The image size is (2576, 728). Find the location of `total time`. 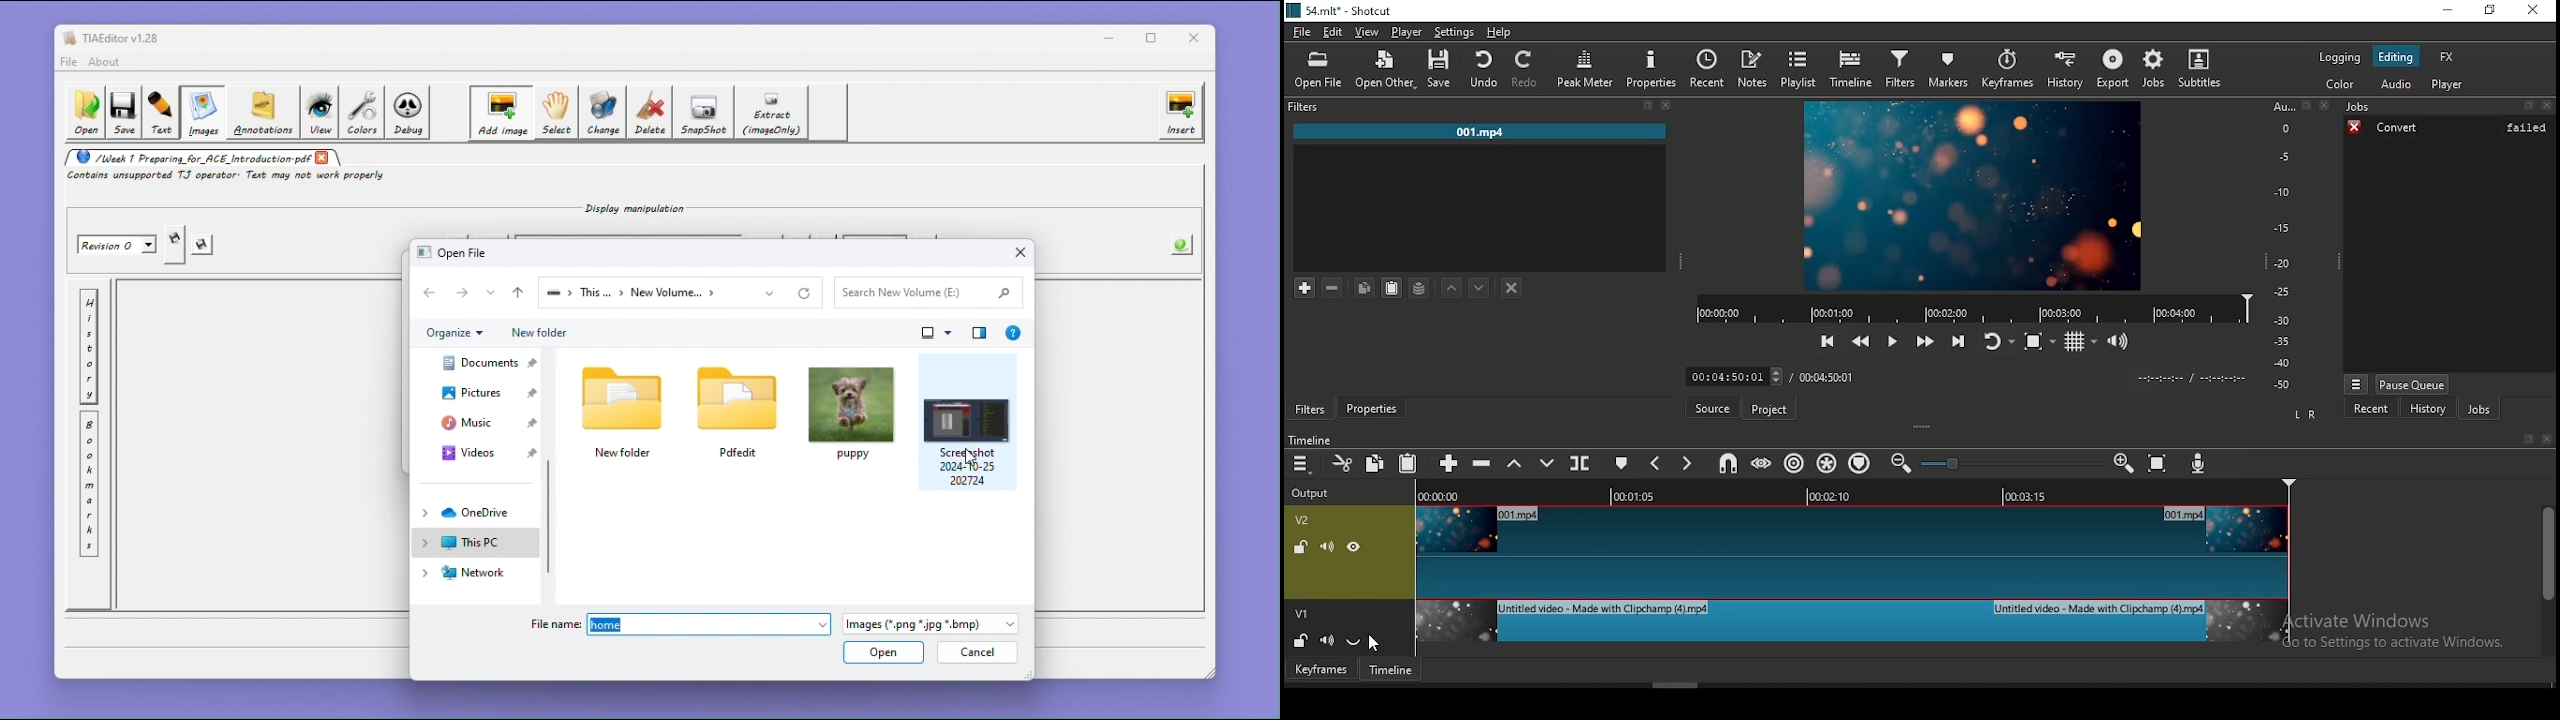

total time is located at coordinates (1827, 376).